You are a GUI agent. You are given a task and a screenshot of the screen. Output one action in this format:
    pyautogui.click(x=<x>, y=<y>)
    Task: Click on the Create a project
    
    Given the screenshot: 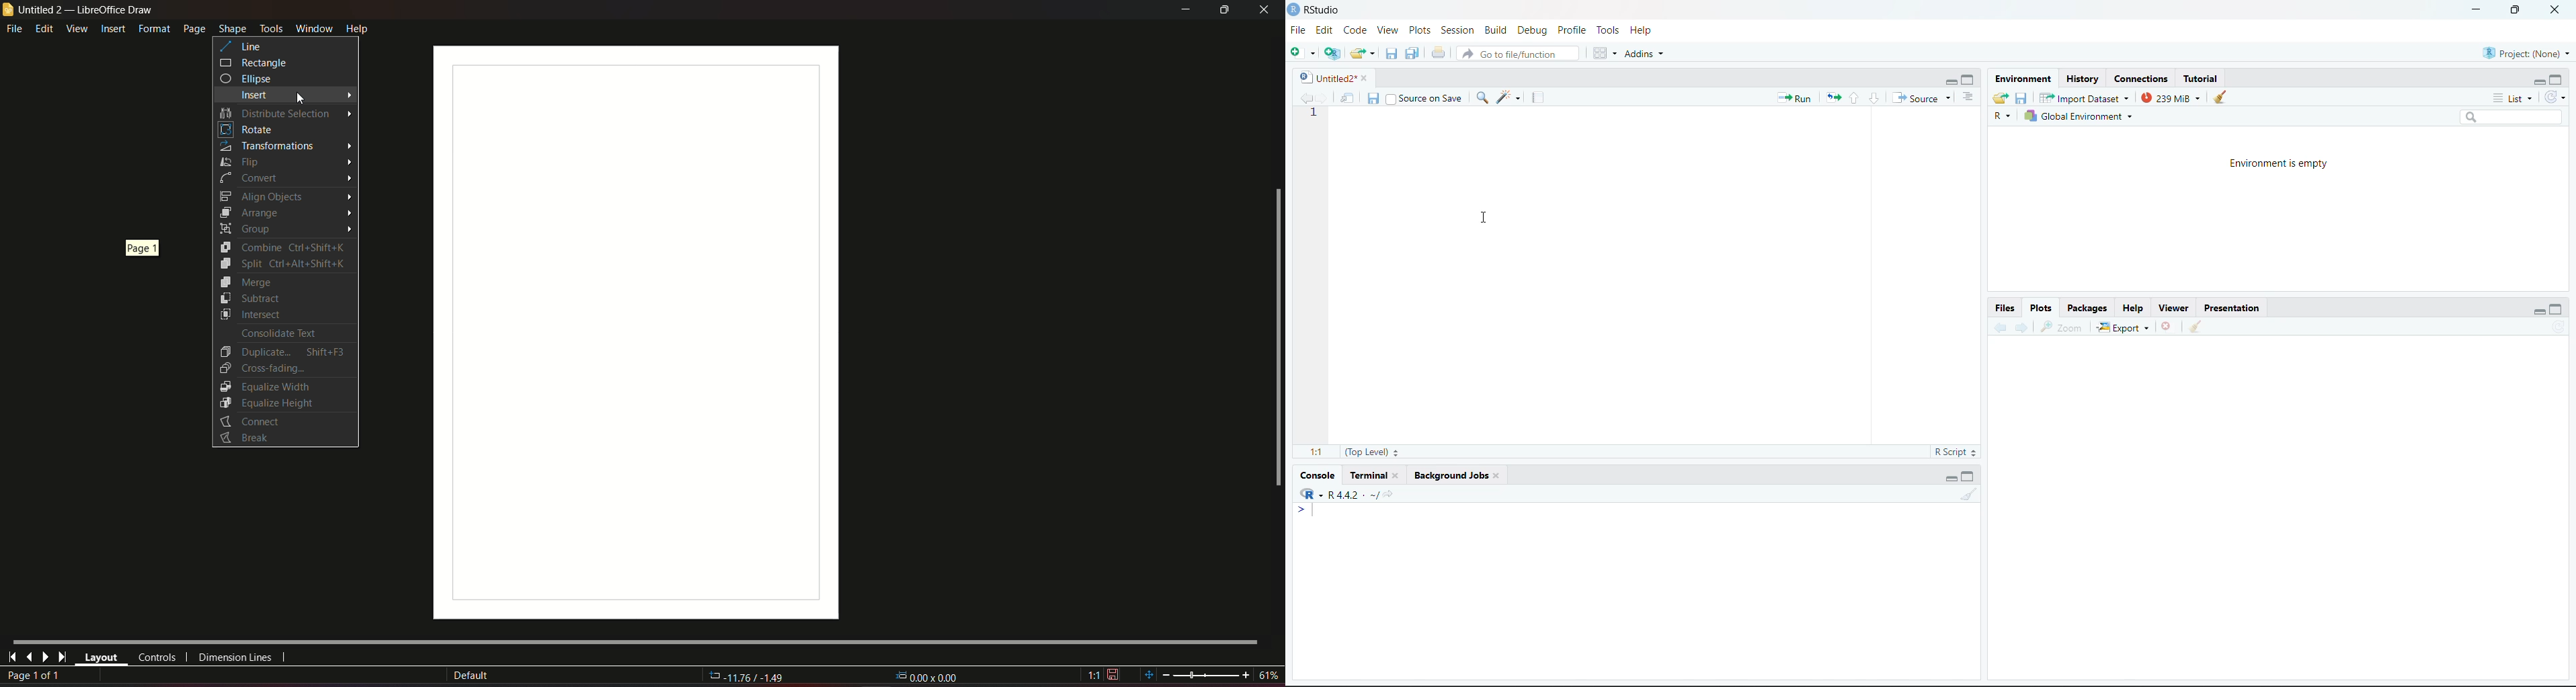 What is the action you would take?
    pyautogui.click(x=1333, y=52)
    